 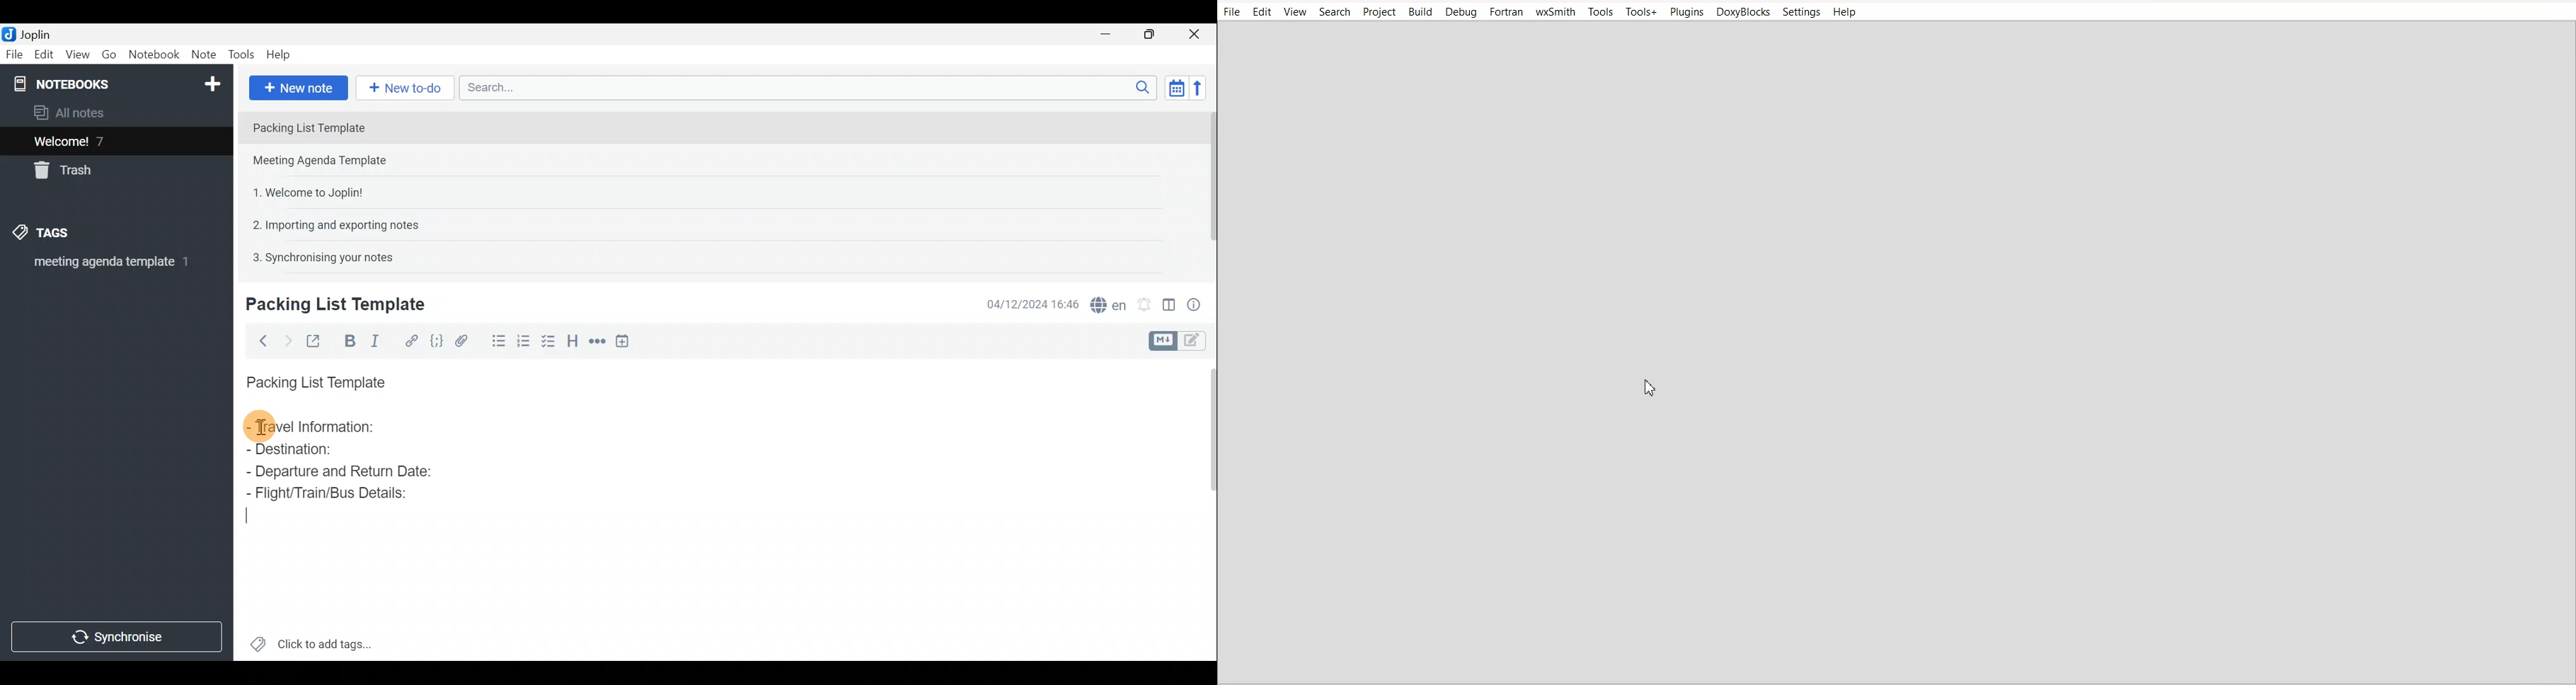 I want to click on Spell checker, so click(x=1106, y=303).